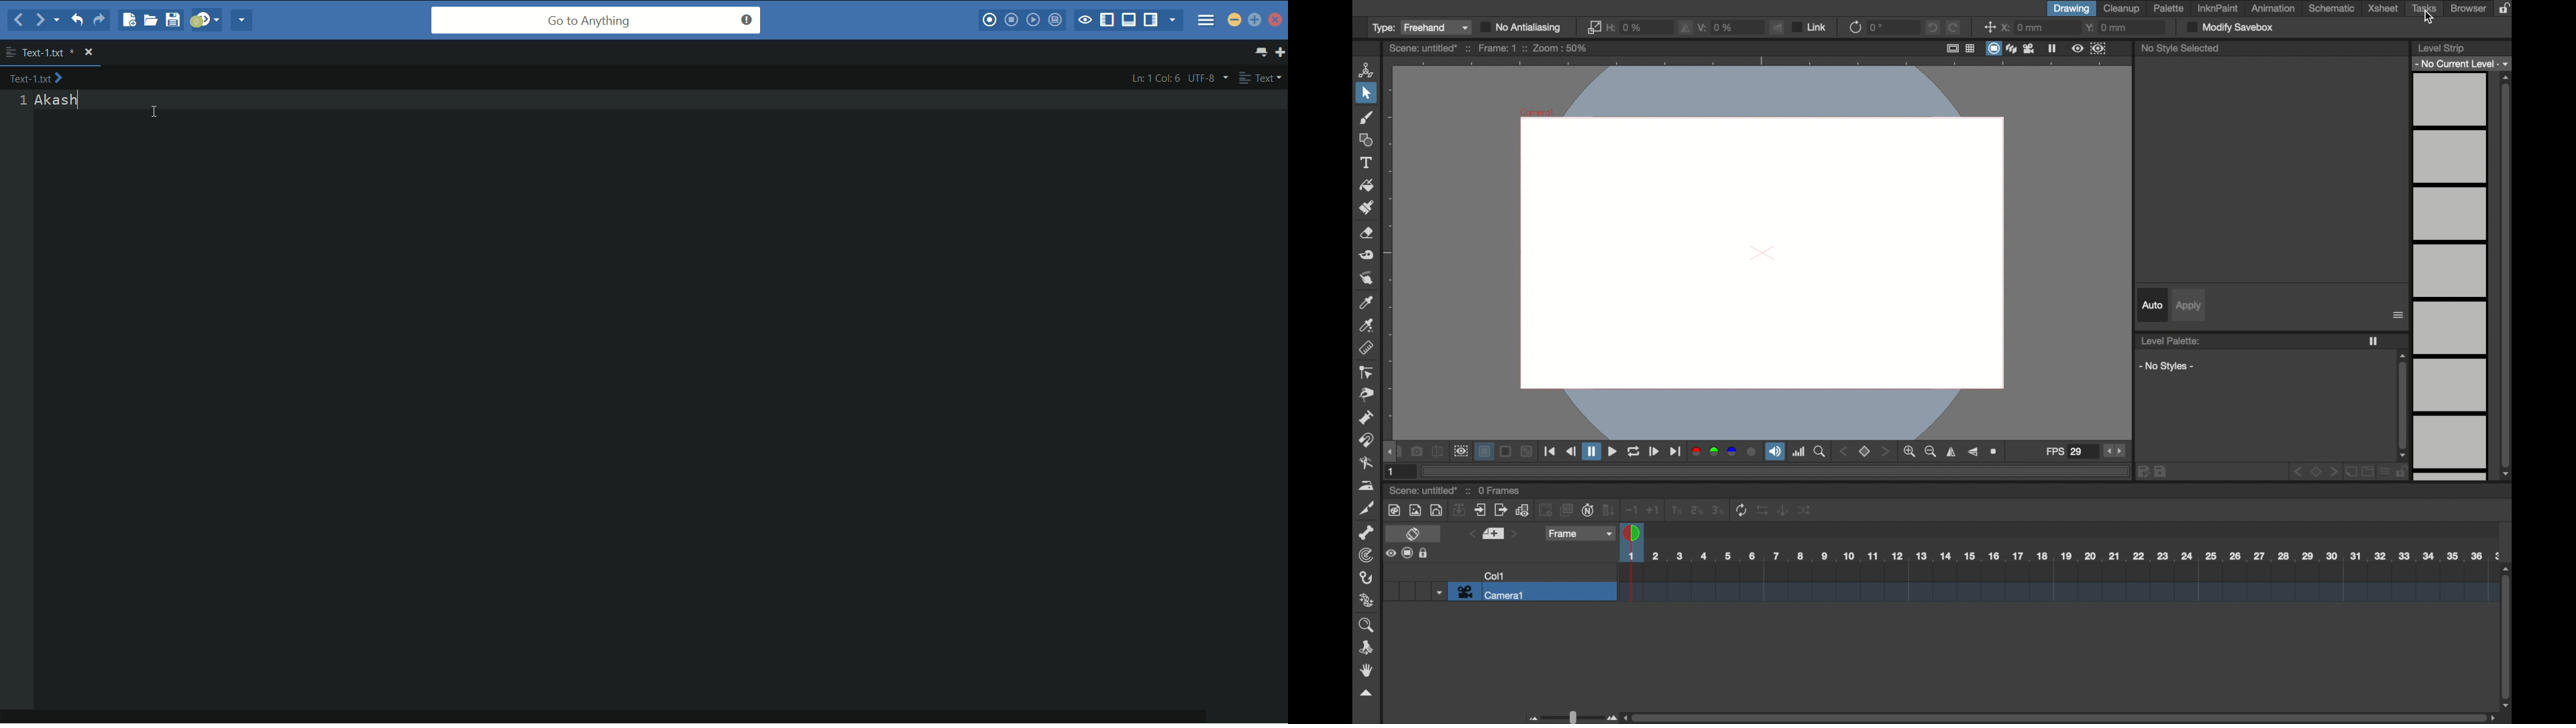 The image size is (2576, 728). I want to click on iron tool, so click(1367, 486).